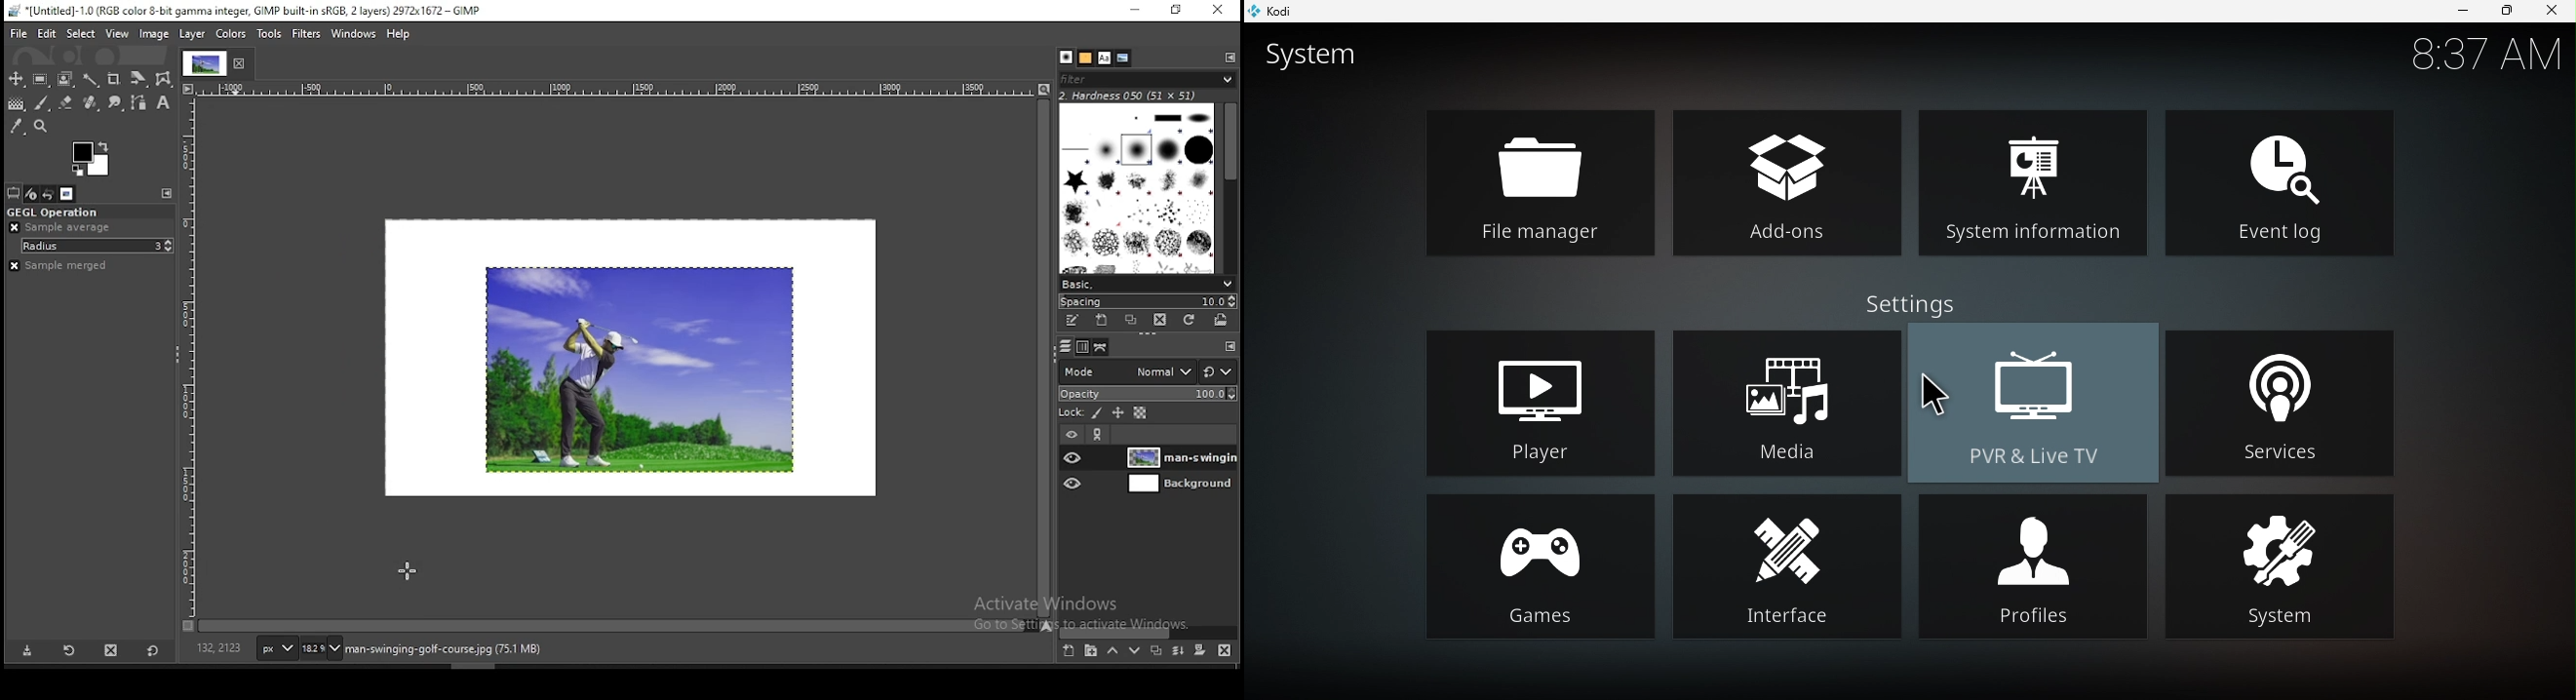  What do you see at coordinates (1097, 413) in the screenshot?
I see `lock pixels` at bounding box center [1097, 413].